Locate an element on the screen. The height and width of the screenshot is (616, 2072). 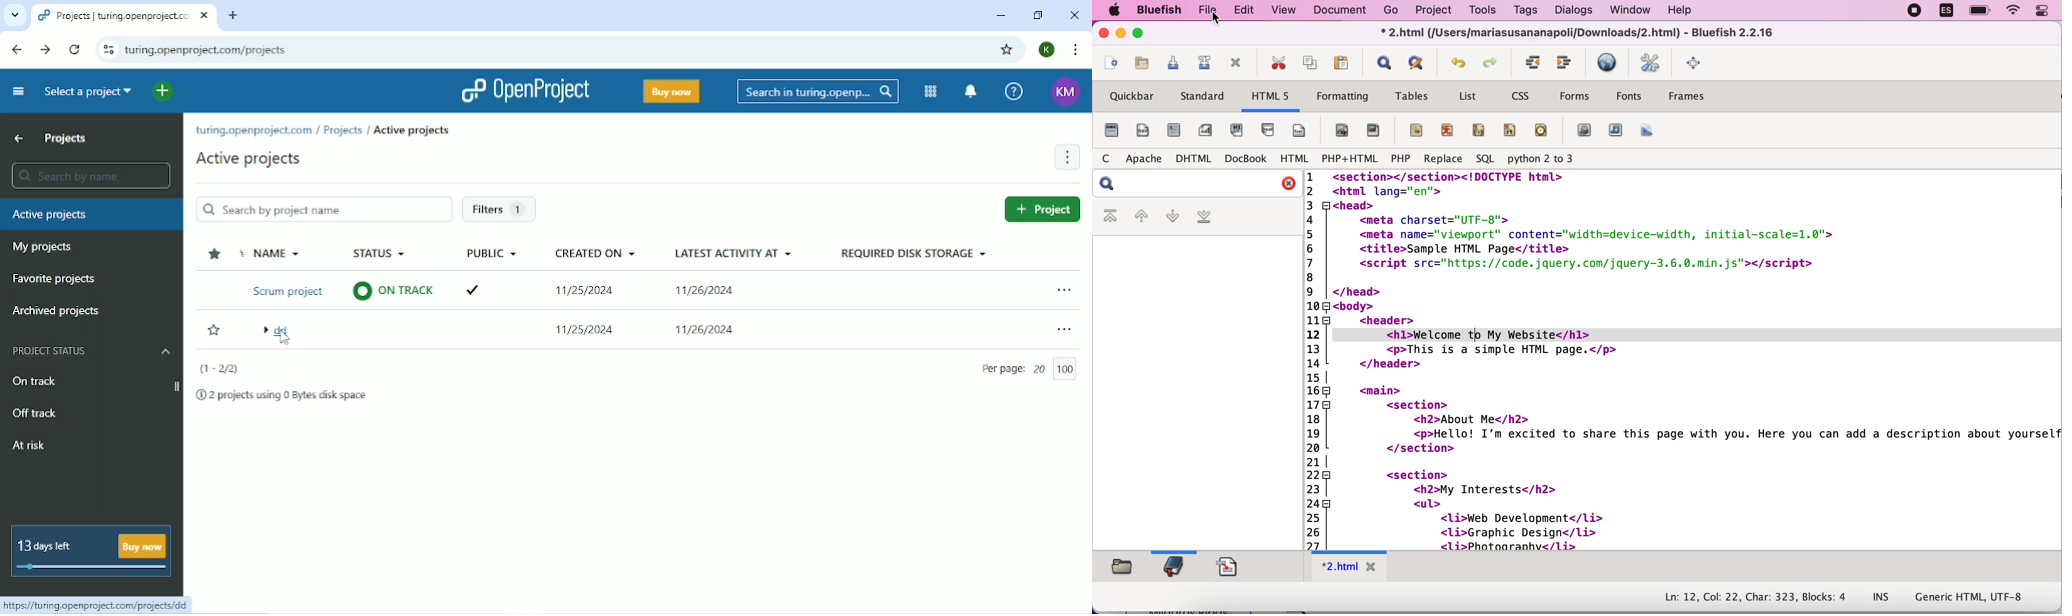
list is located at coordinates (1470, 96).